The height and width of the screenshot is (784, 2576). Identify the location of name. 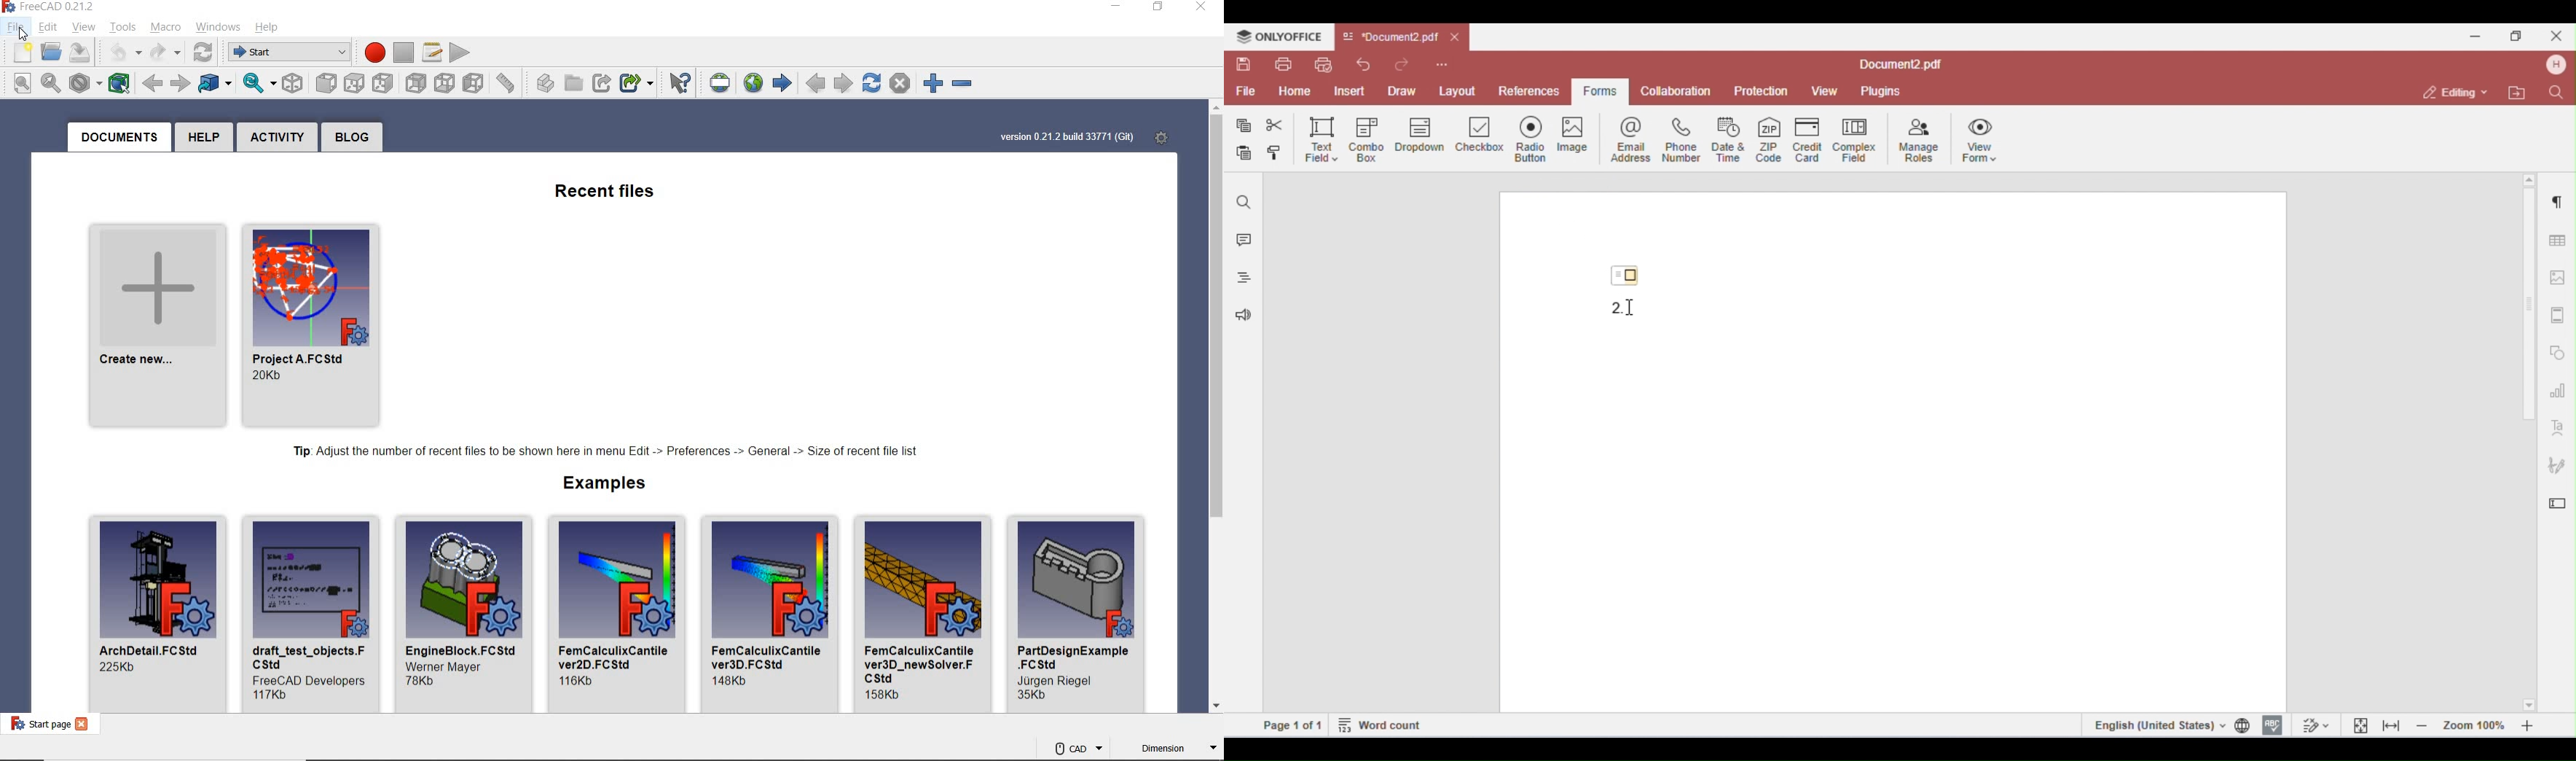
(616, 656).